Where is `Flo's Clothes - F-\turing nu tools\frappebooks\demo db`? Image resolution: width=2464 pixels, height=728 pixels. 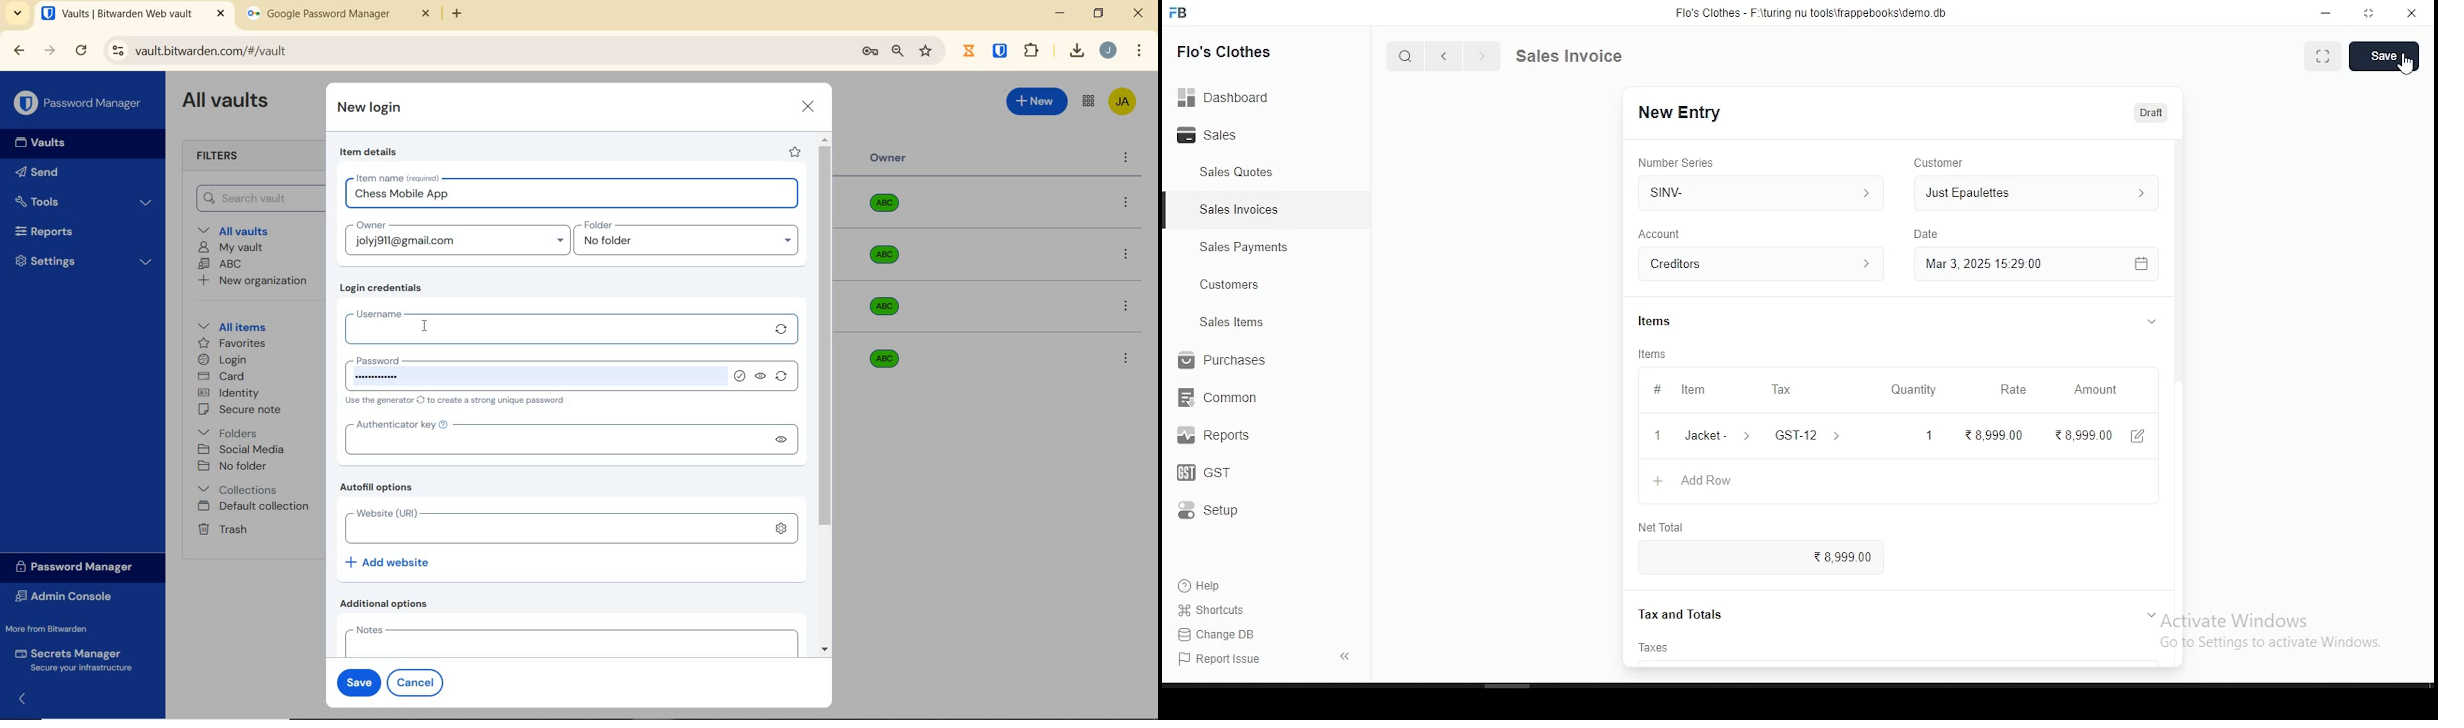 Flo's Clothes - F-\turing nu tools\frappebooks\demo db is located at coordinates (1813, 12).